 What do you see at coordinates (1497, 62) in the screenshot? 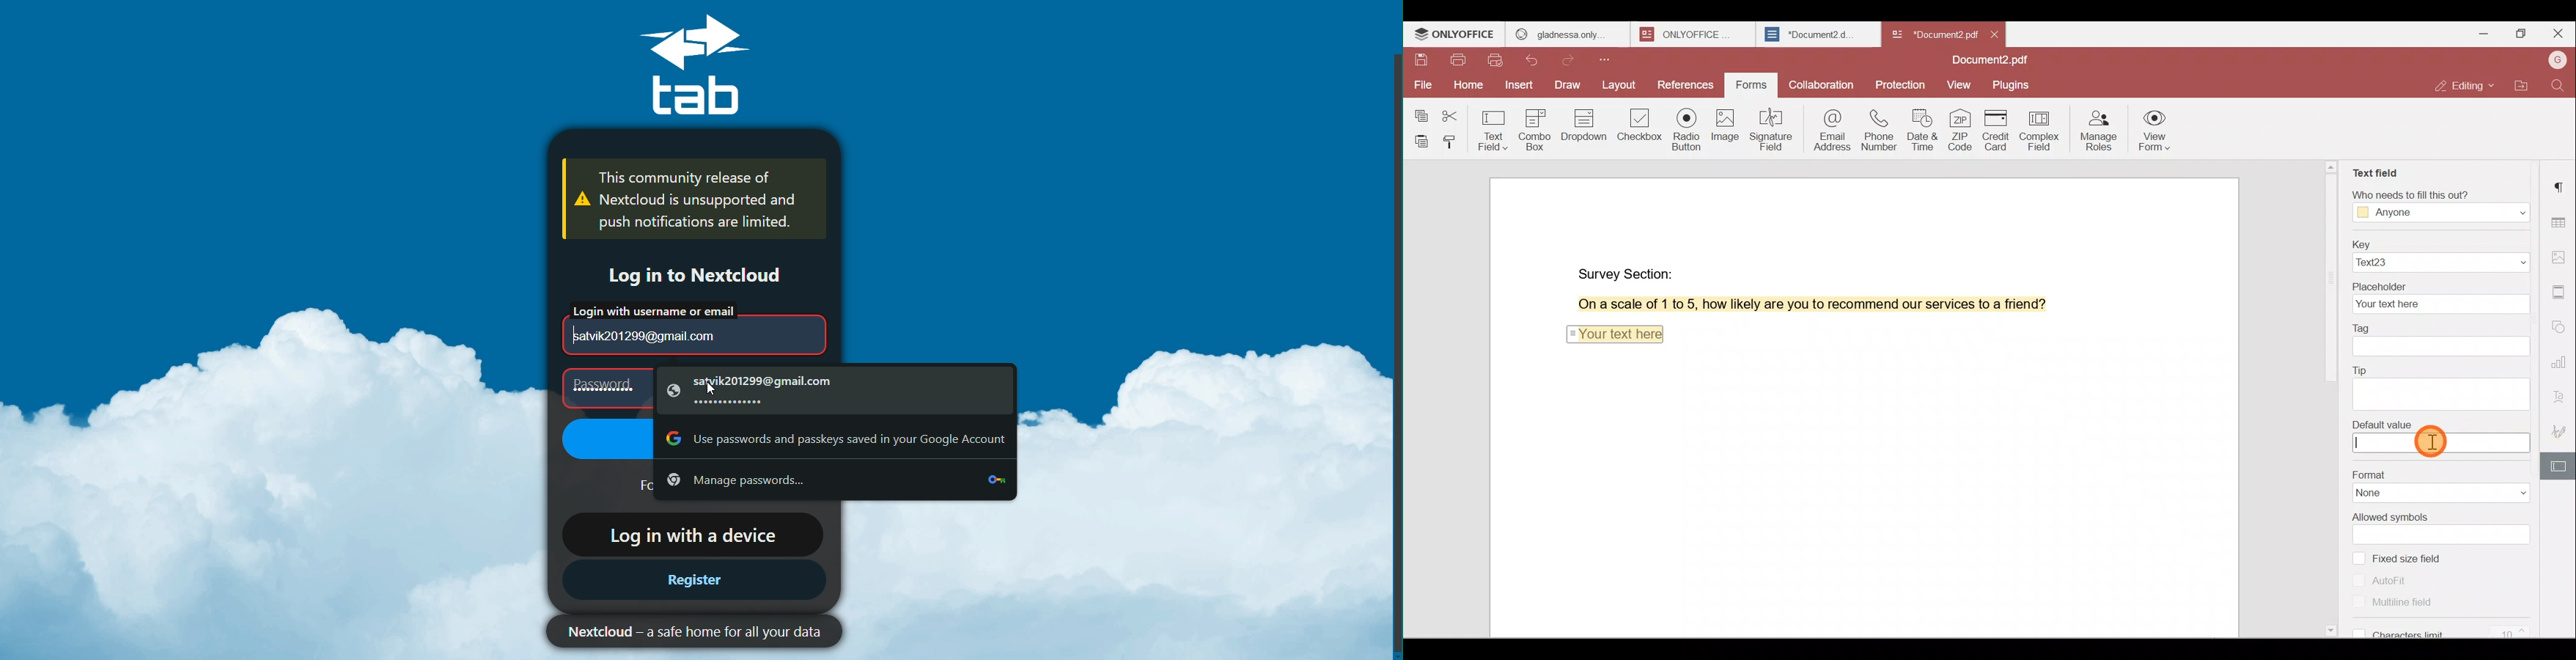
I see `Quick print` at bounding box center [1497, 62].